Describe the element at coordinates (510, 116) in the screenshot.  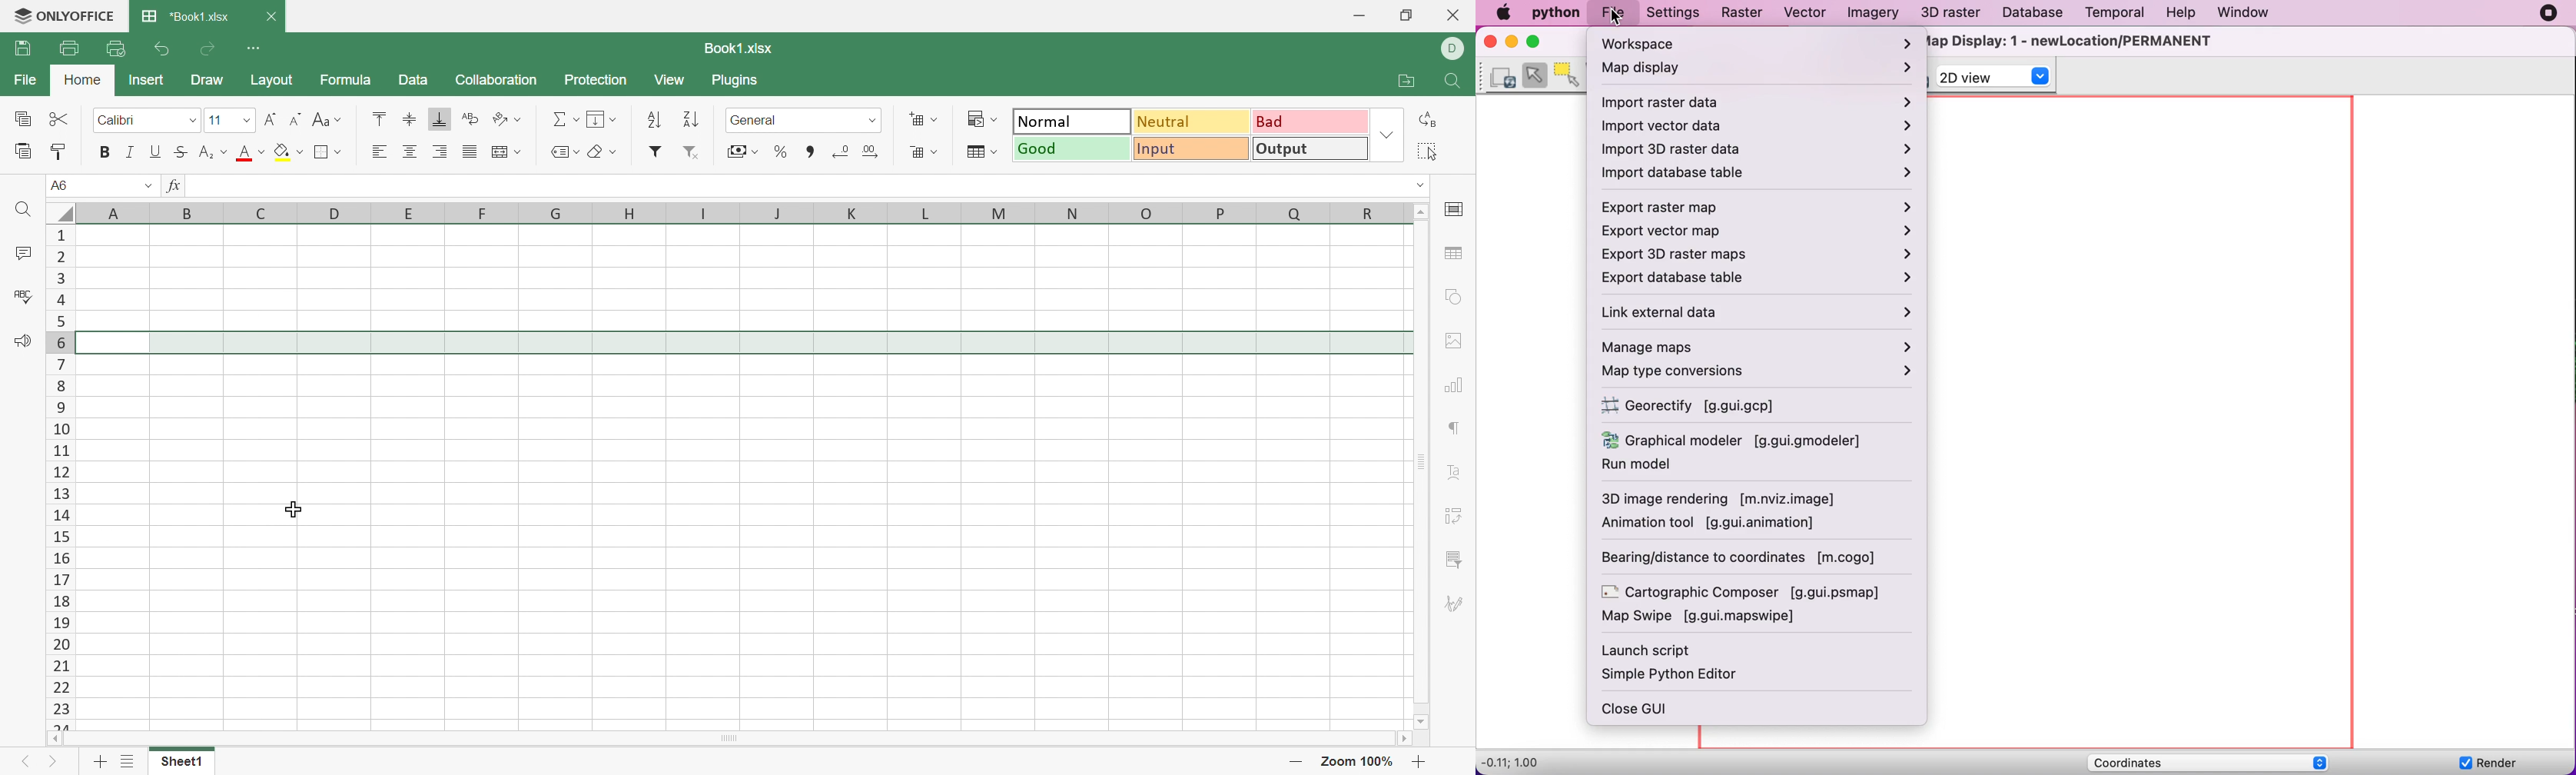
I see `Orientation` at that location.